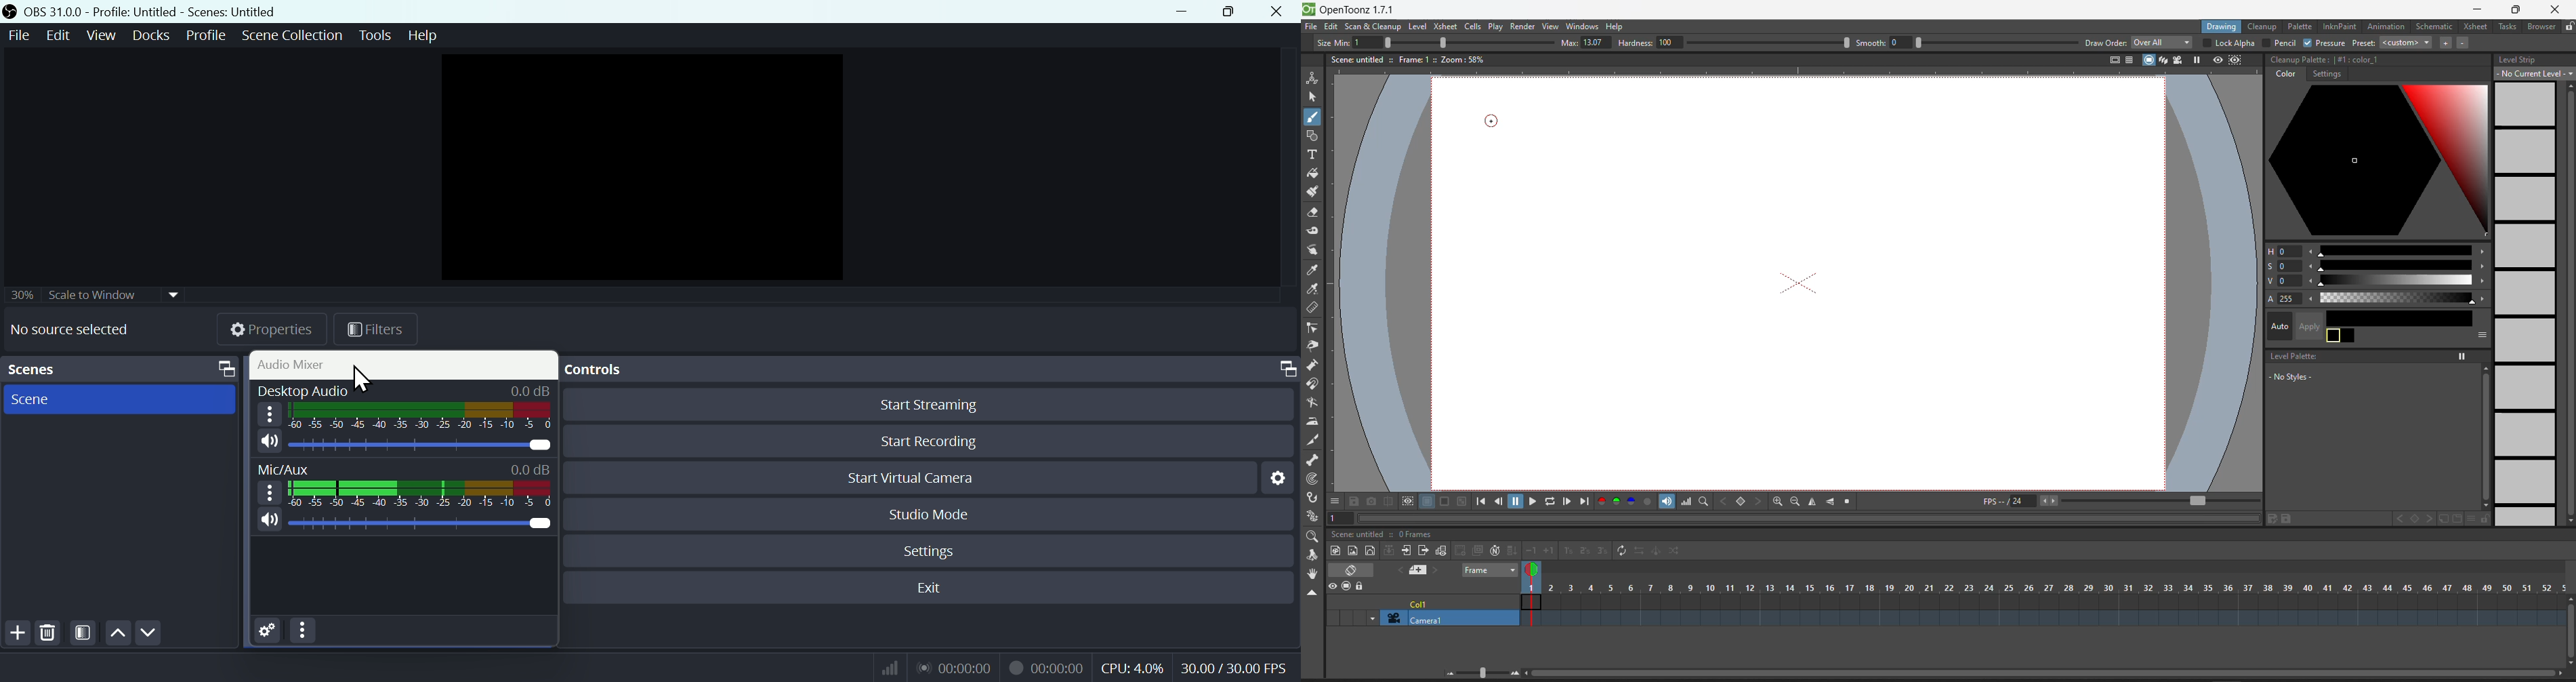 This screenshot has height=700, width=2576. I want to click on More options, so click(304, 631).